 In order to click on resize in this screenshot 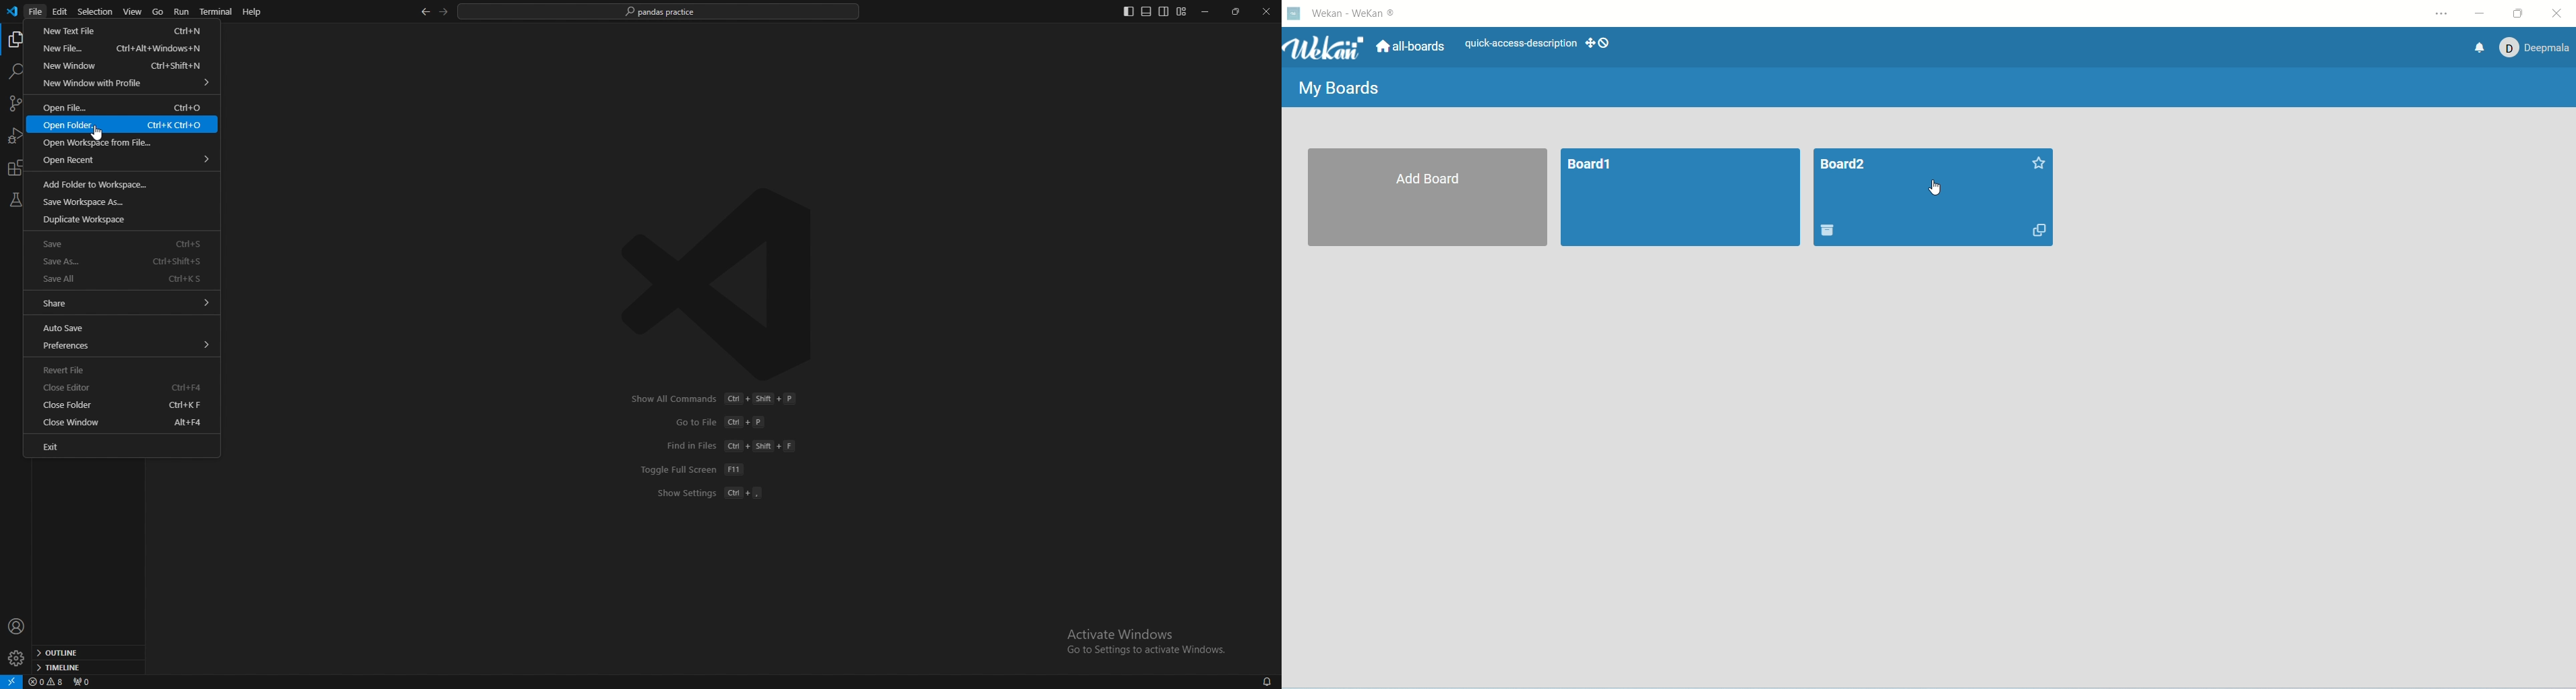, I will do `click(1238, 11)`.